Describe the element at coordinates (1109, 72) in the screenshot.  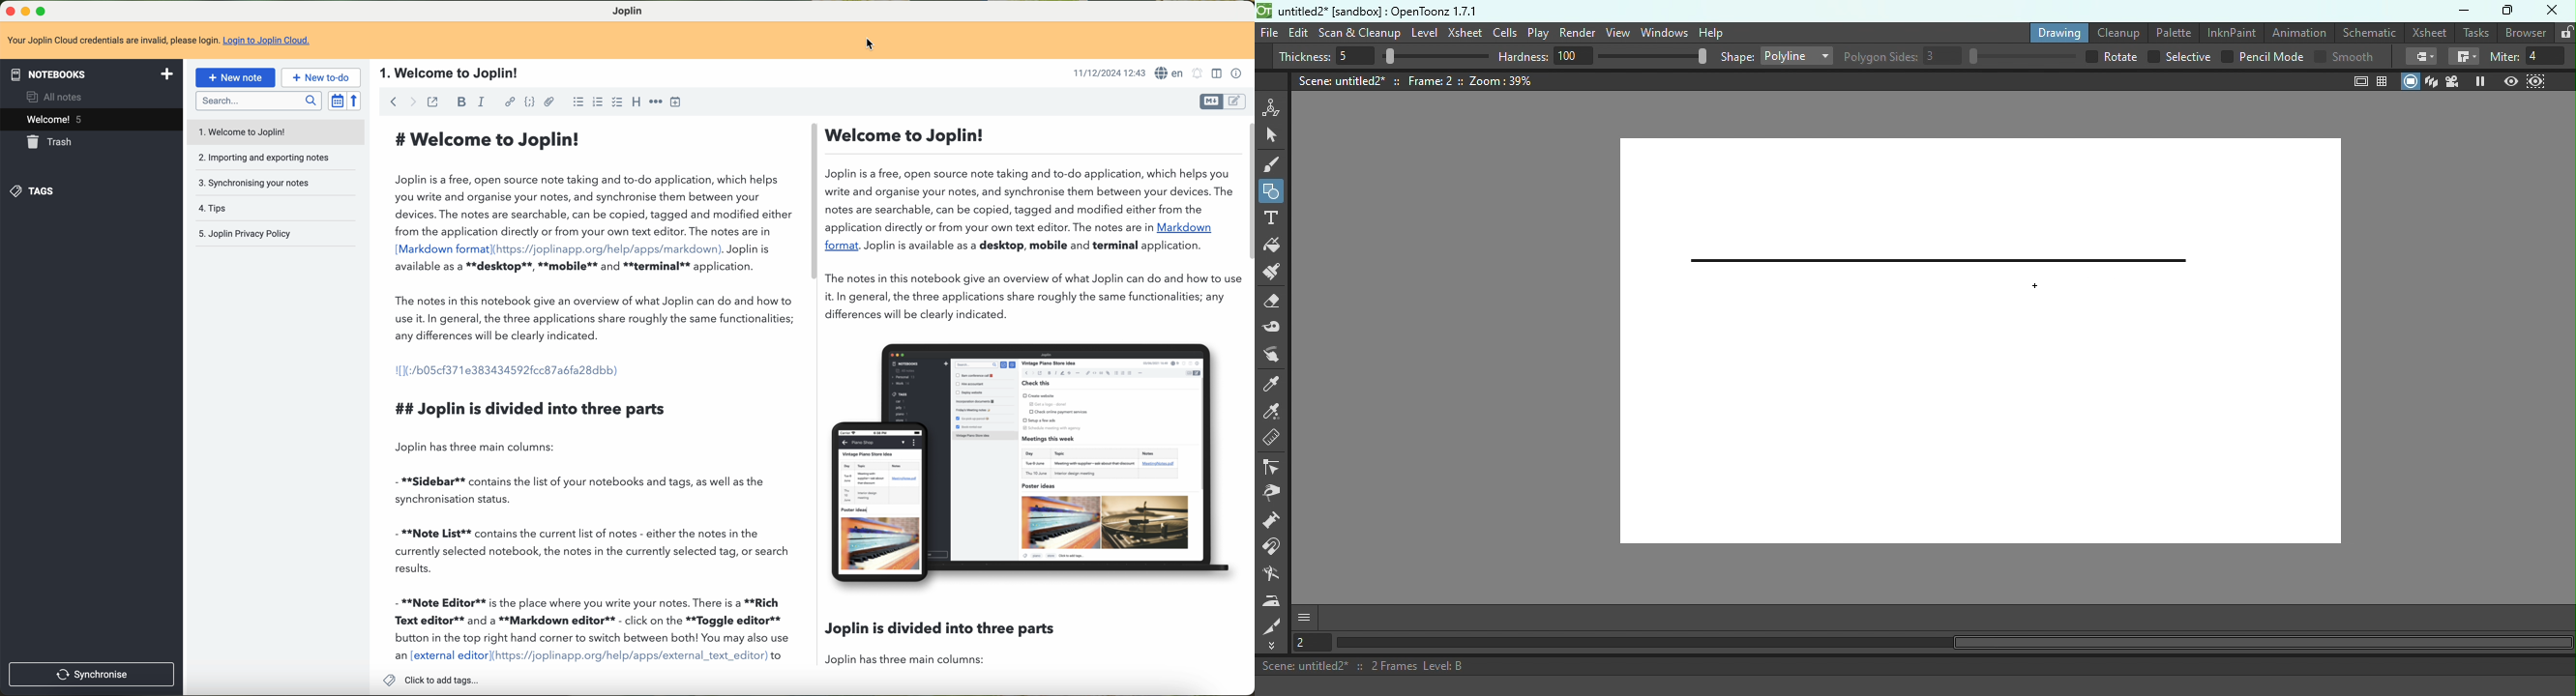
I see `11/12/2024 12:43` at that location.